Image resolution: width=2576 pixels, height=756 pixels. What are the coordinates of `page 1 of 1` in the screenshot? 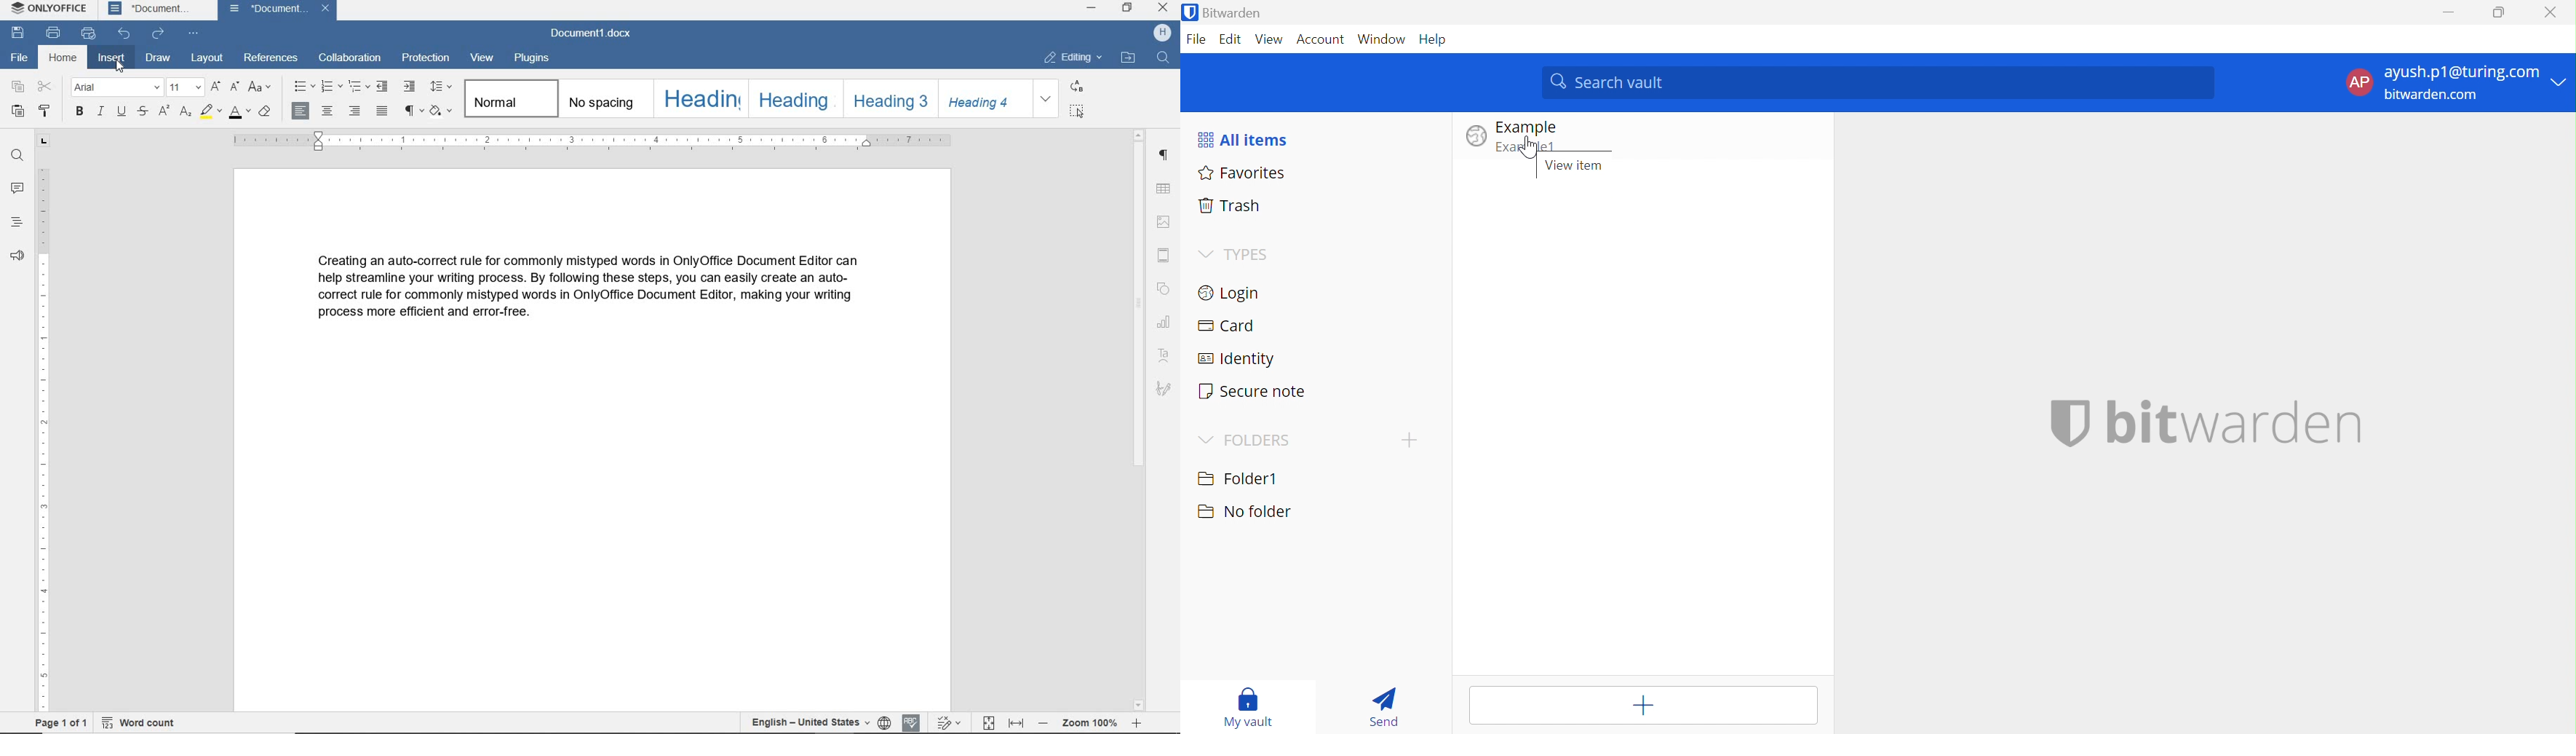 It's located at (60, 725).